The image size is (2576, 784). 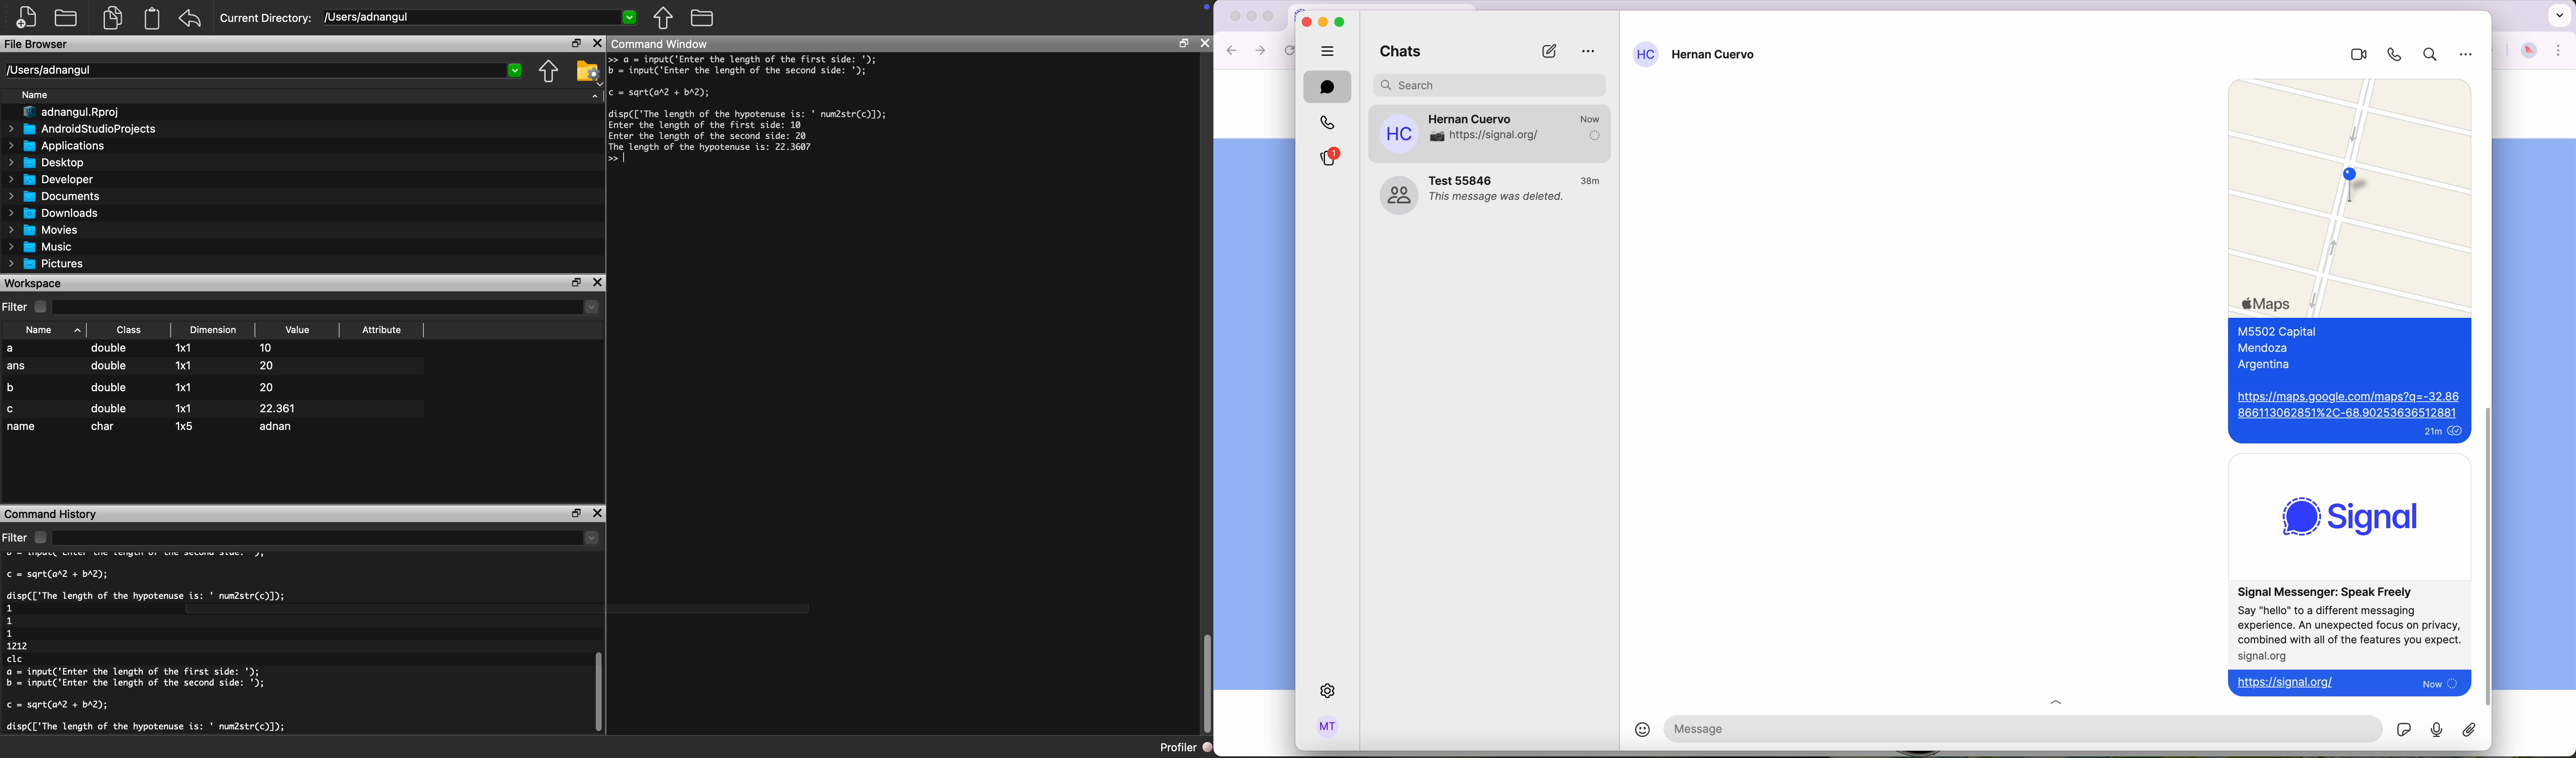 What do you see at coordinates (185, 425) in the screenshot?
I see `1x5` at bounding box center [185, 425].